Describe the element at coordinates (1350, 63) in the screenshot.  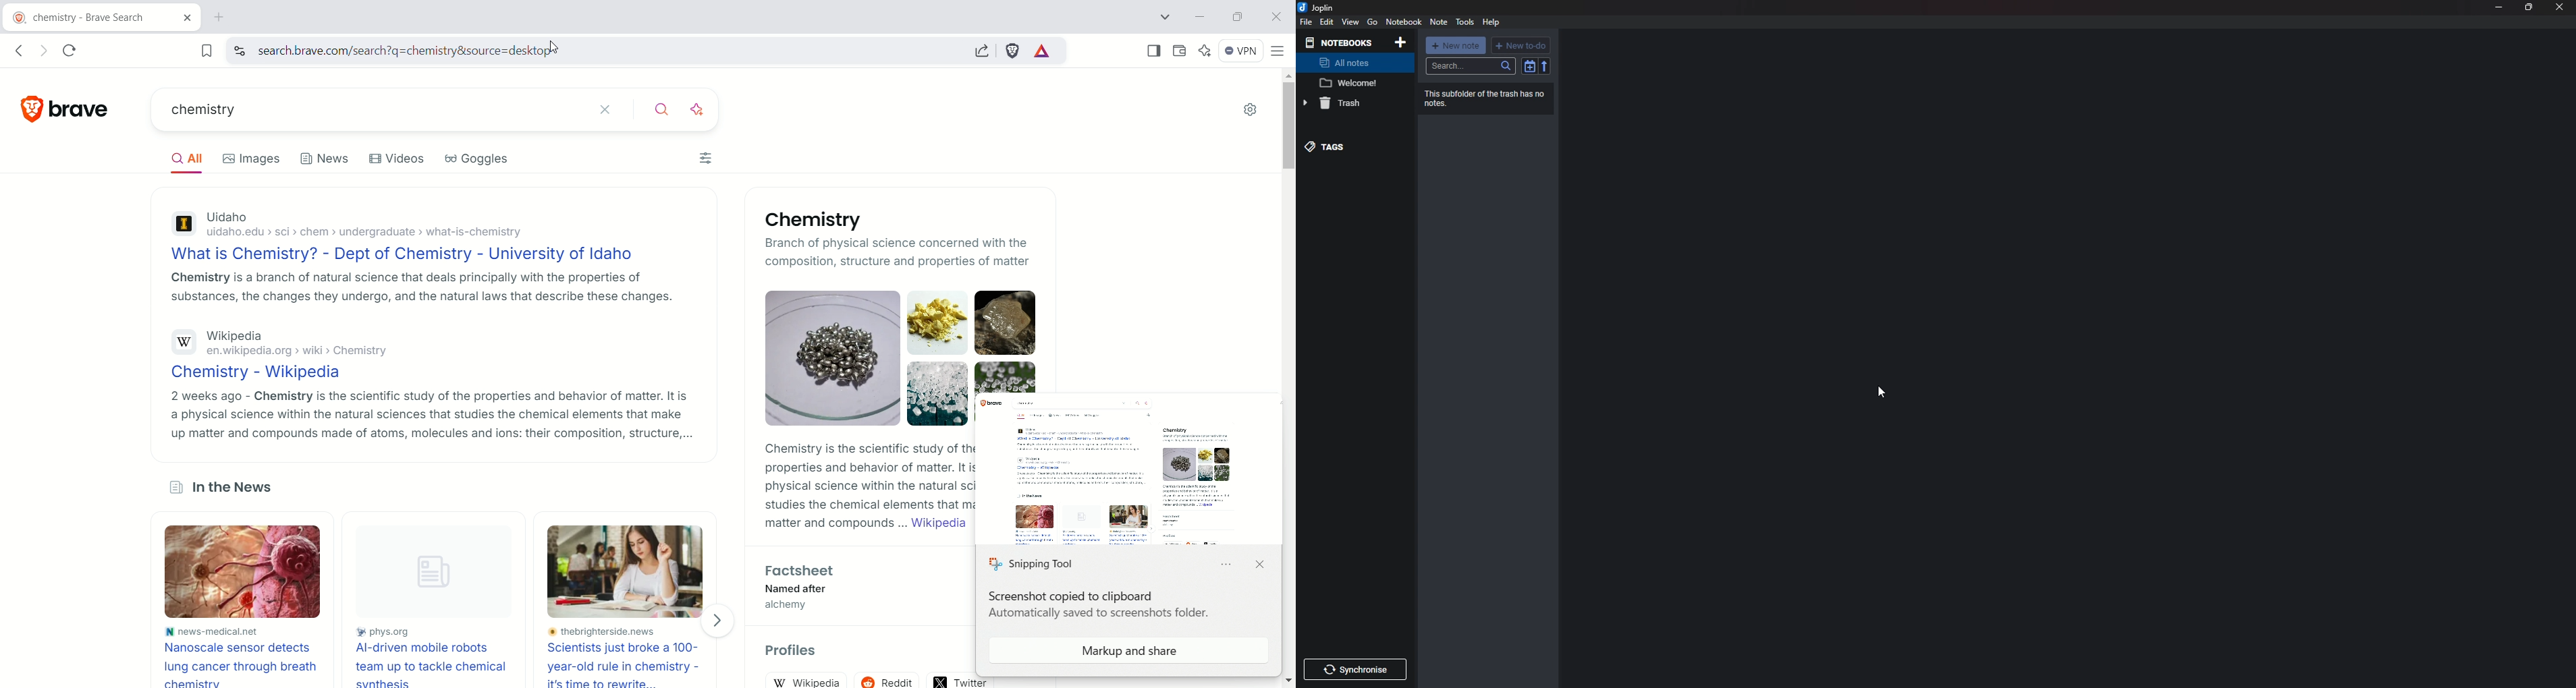
I see `All notes` at that location.